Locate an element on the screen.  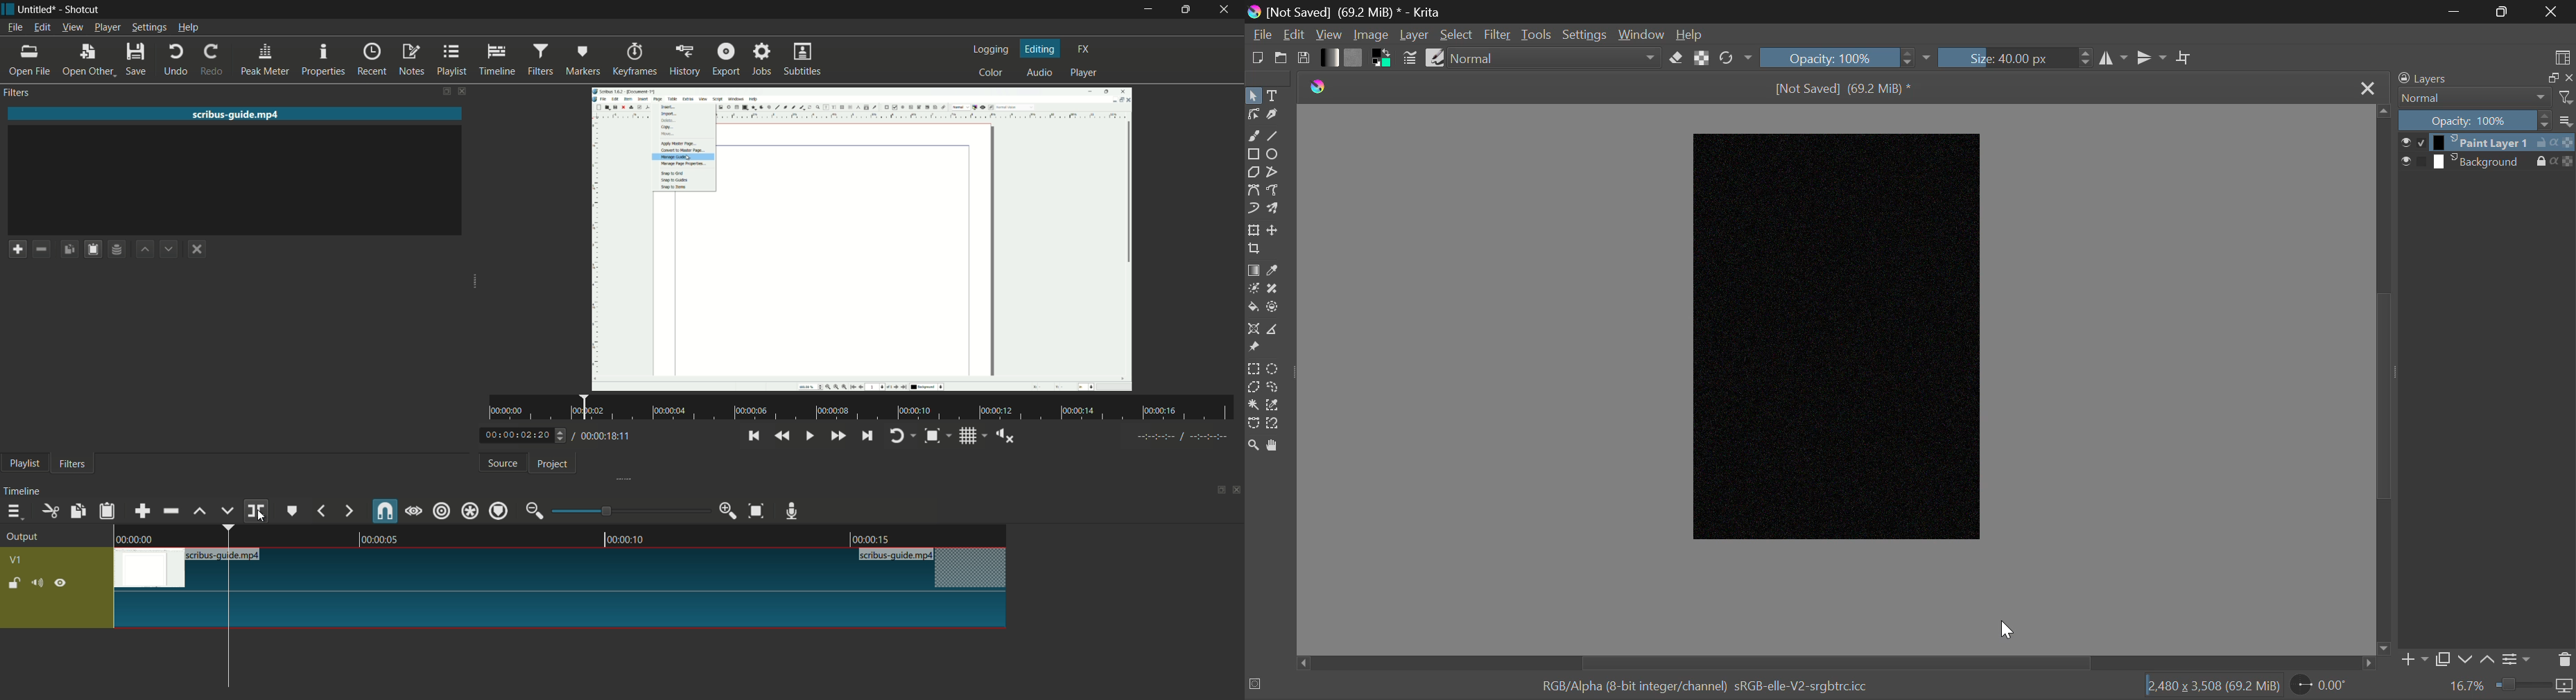
skip to the previous point is located at coordinates (754, 436).